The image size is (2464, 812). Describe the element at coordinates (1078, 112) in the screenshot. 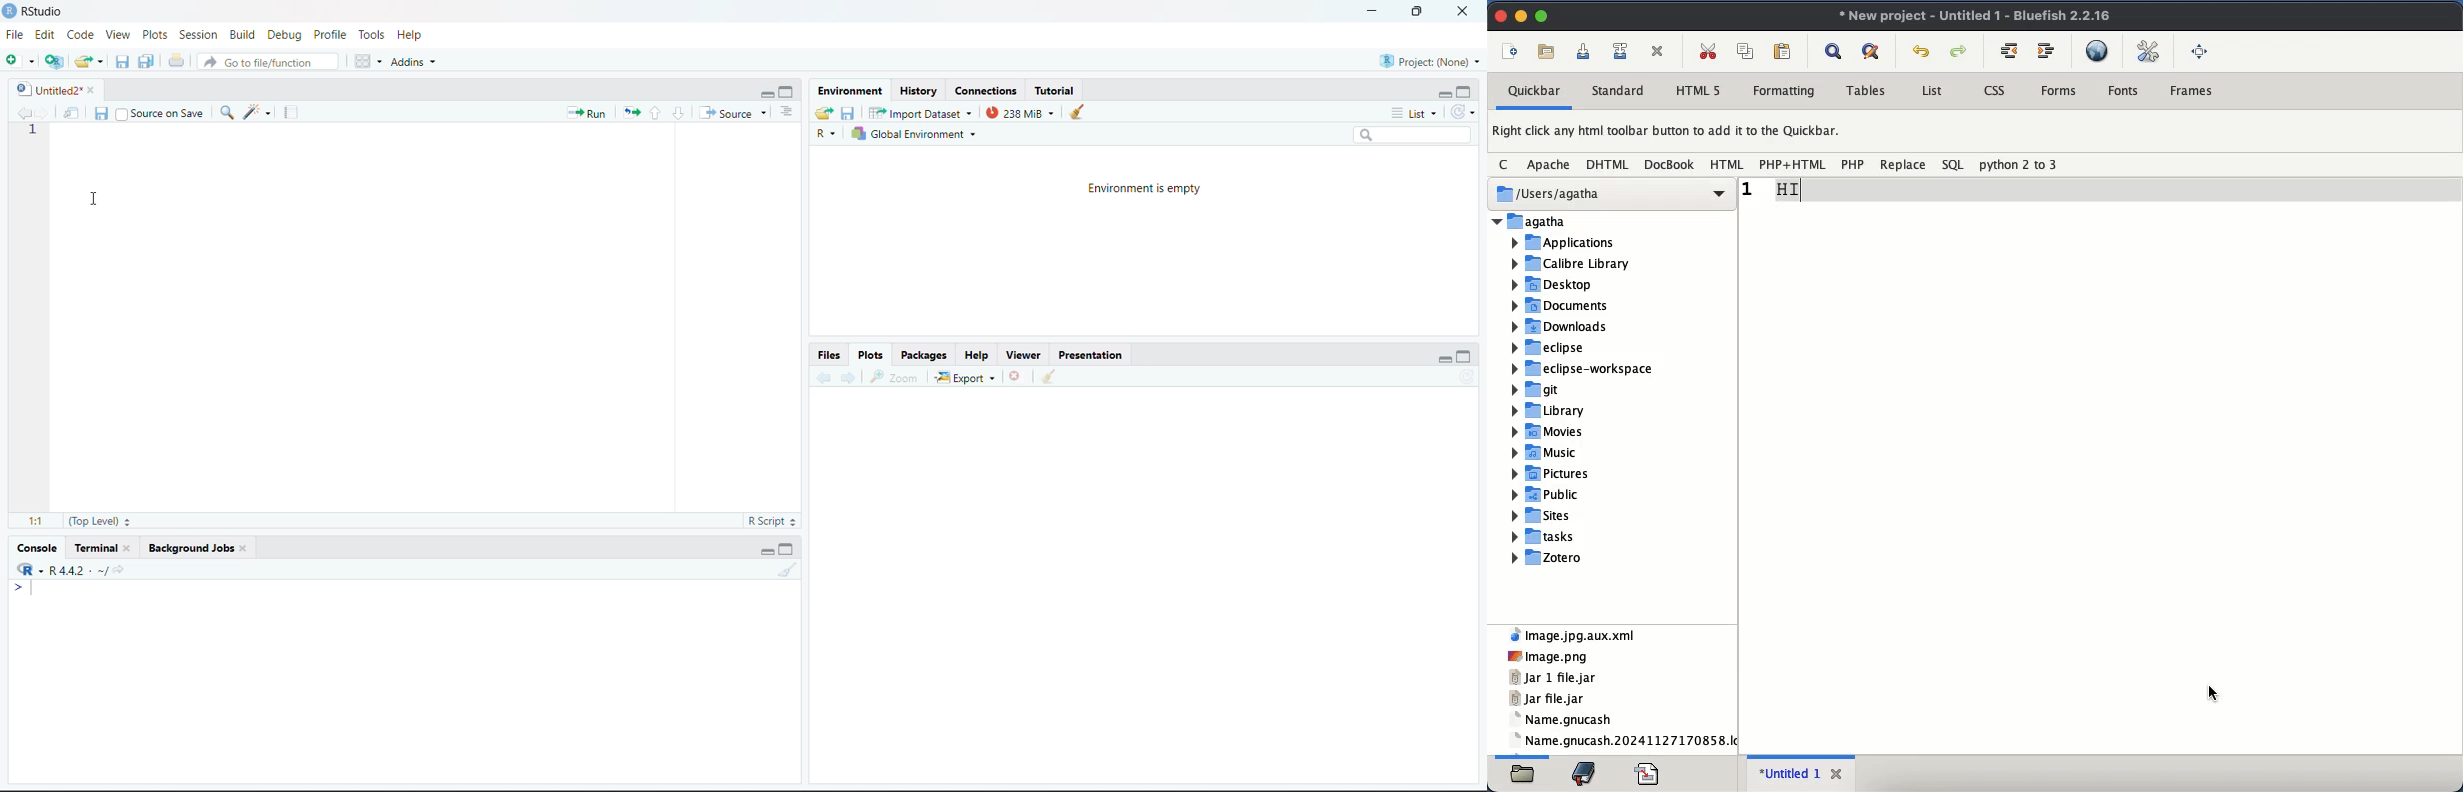

I see `clear` at that location.